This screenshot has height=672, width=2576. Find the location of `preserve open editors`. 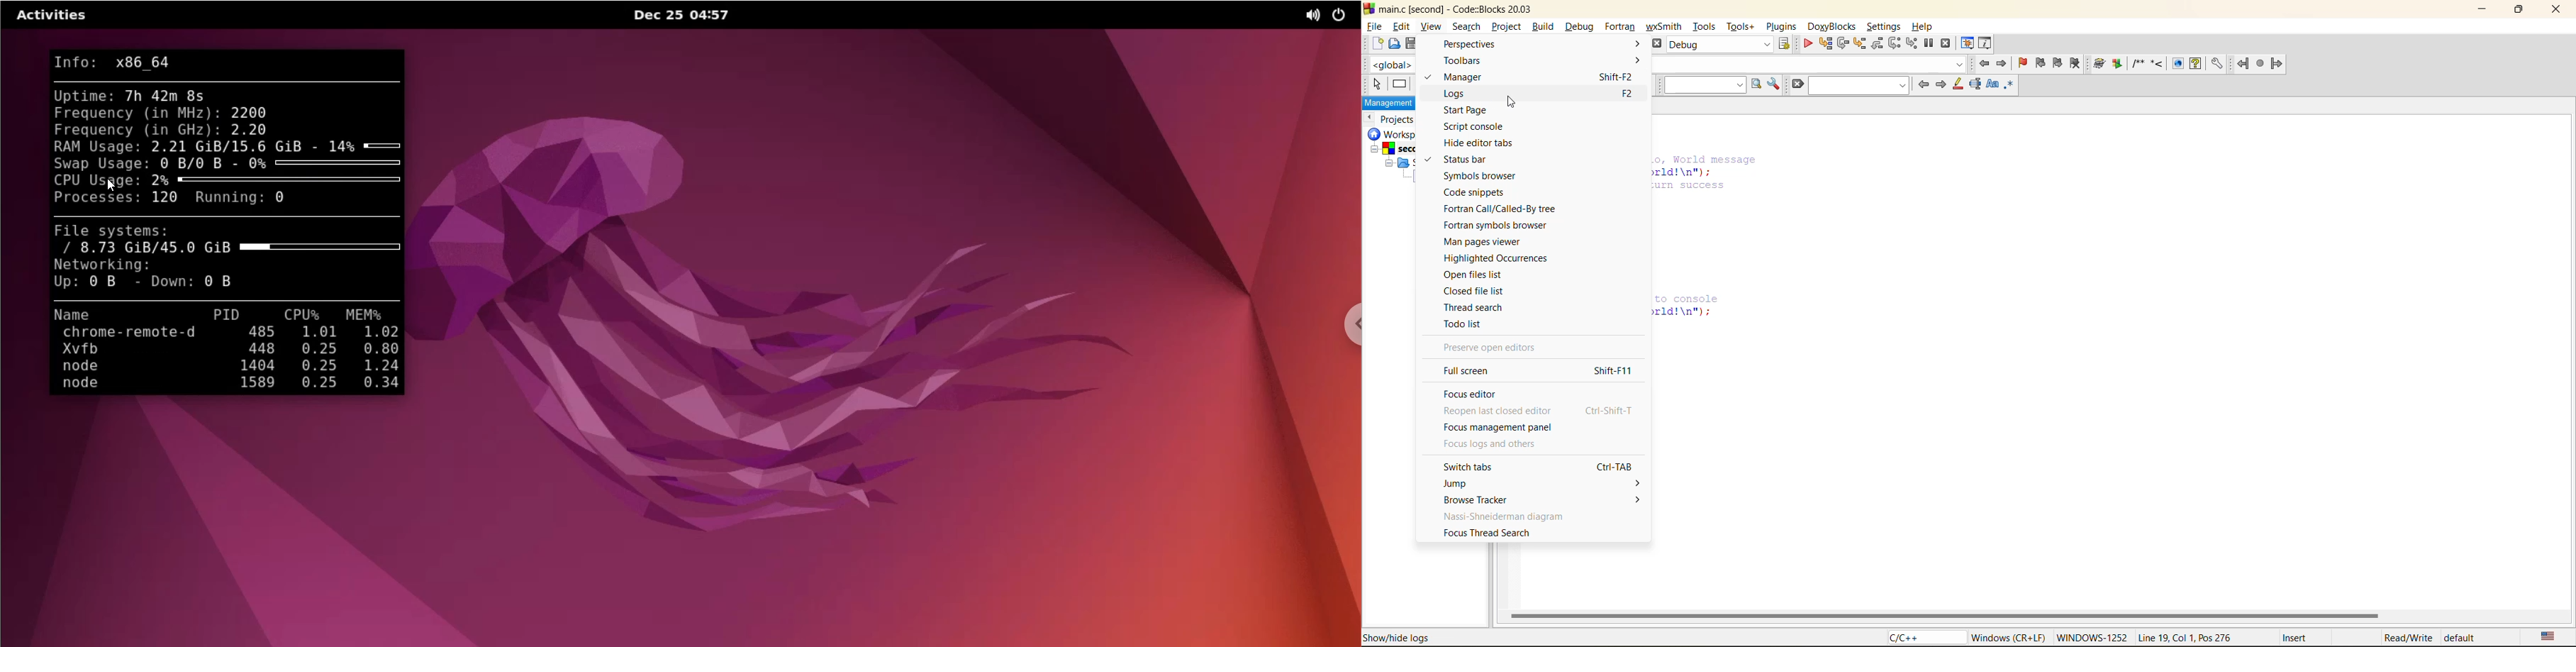

preserve open editors is located at coordinates (1496, 348).